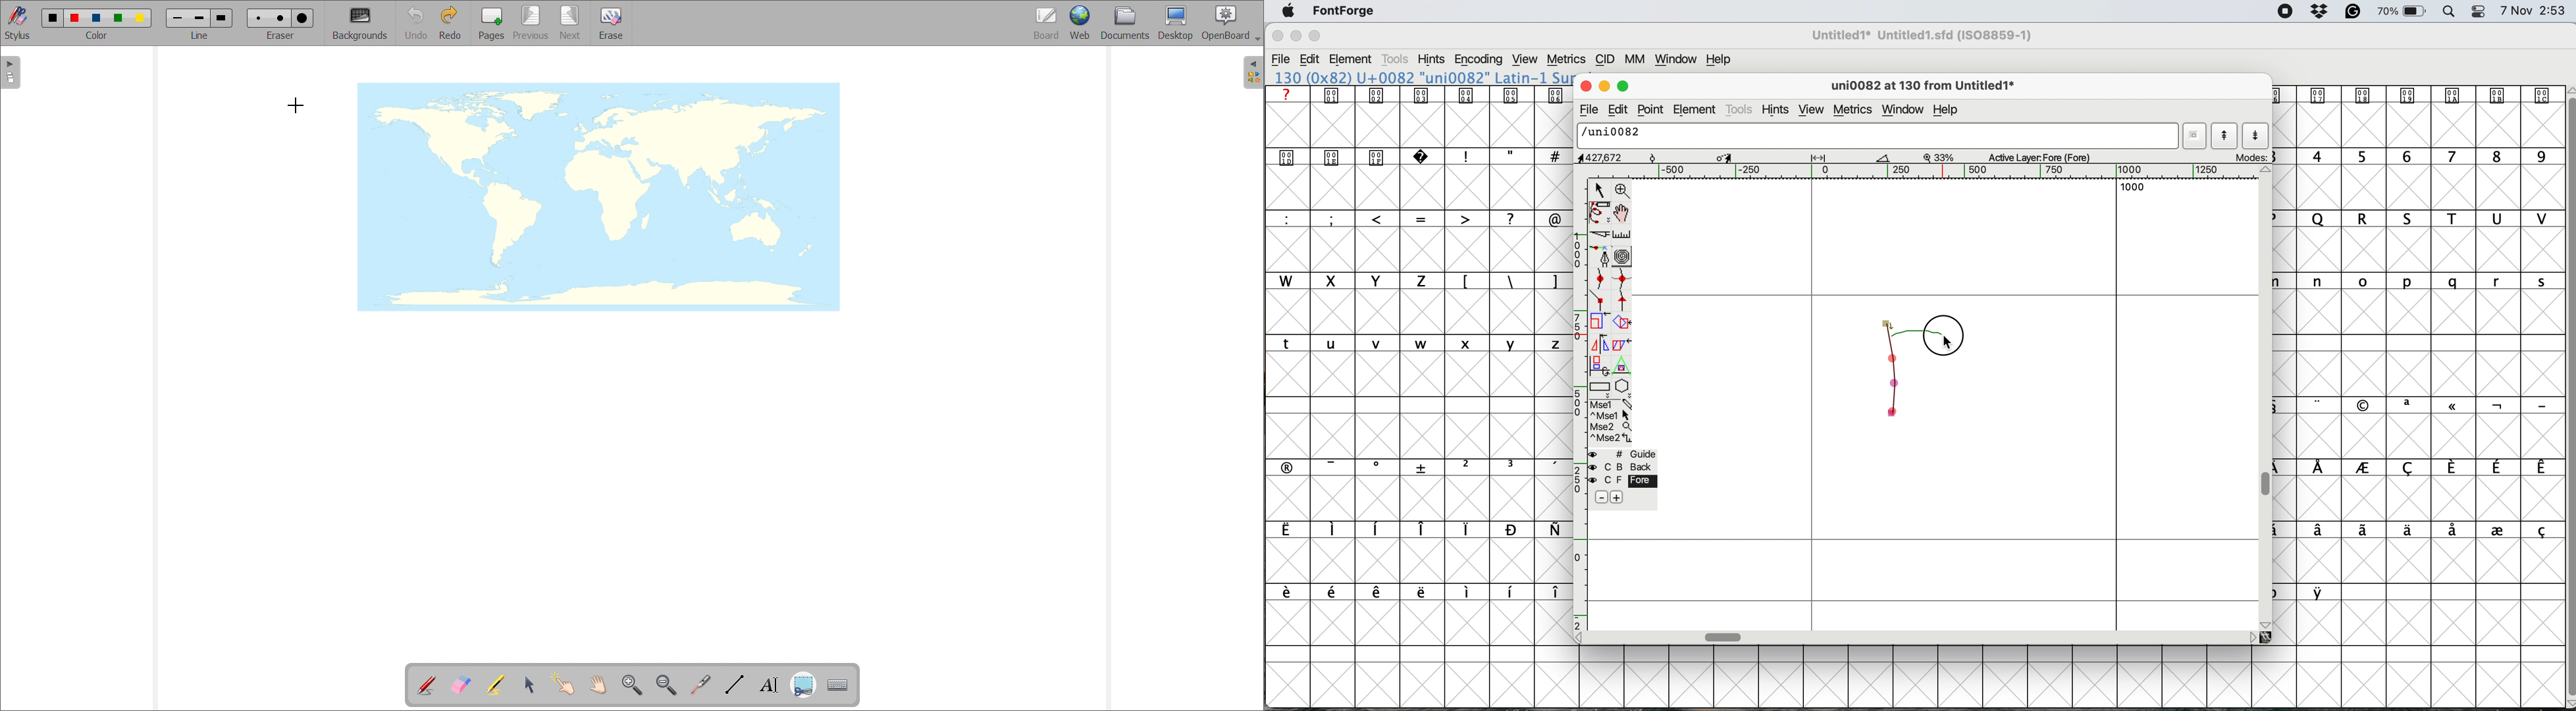 Image resolution: width=2576 pixels, height=728 pixels. Describe the element at coordinates (1593, 218) in the screenshot. I see `uppercase letters` at that location.